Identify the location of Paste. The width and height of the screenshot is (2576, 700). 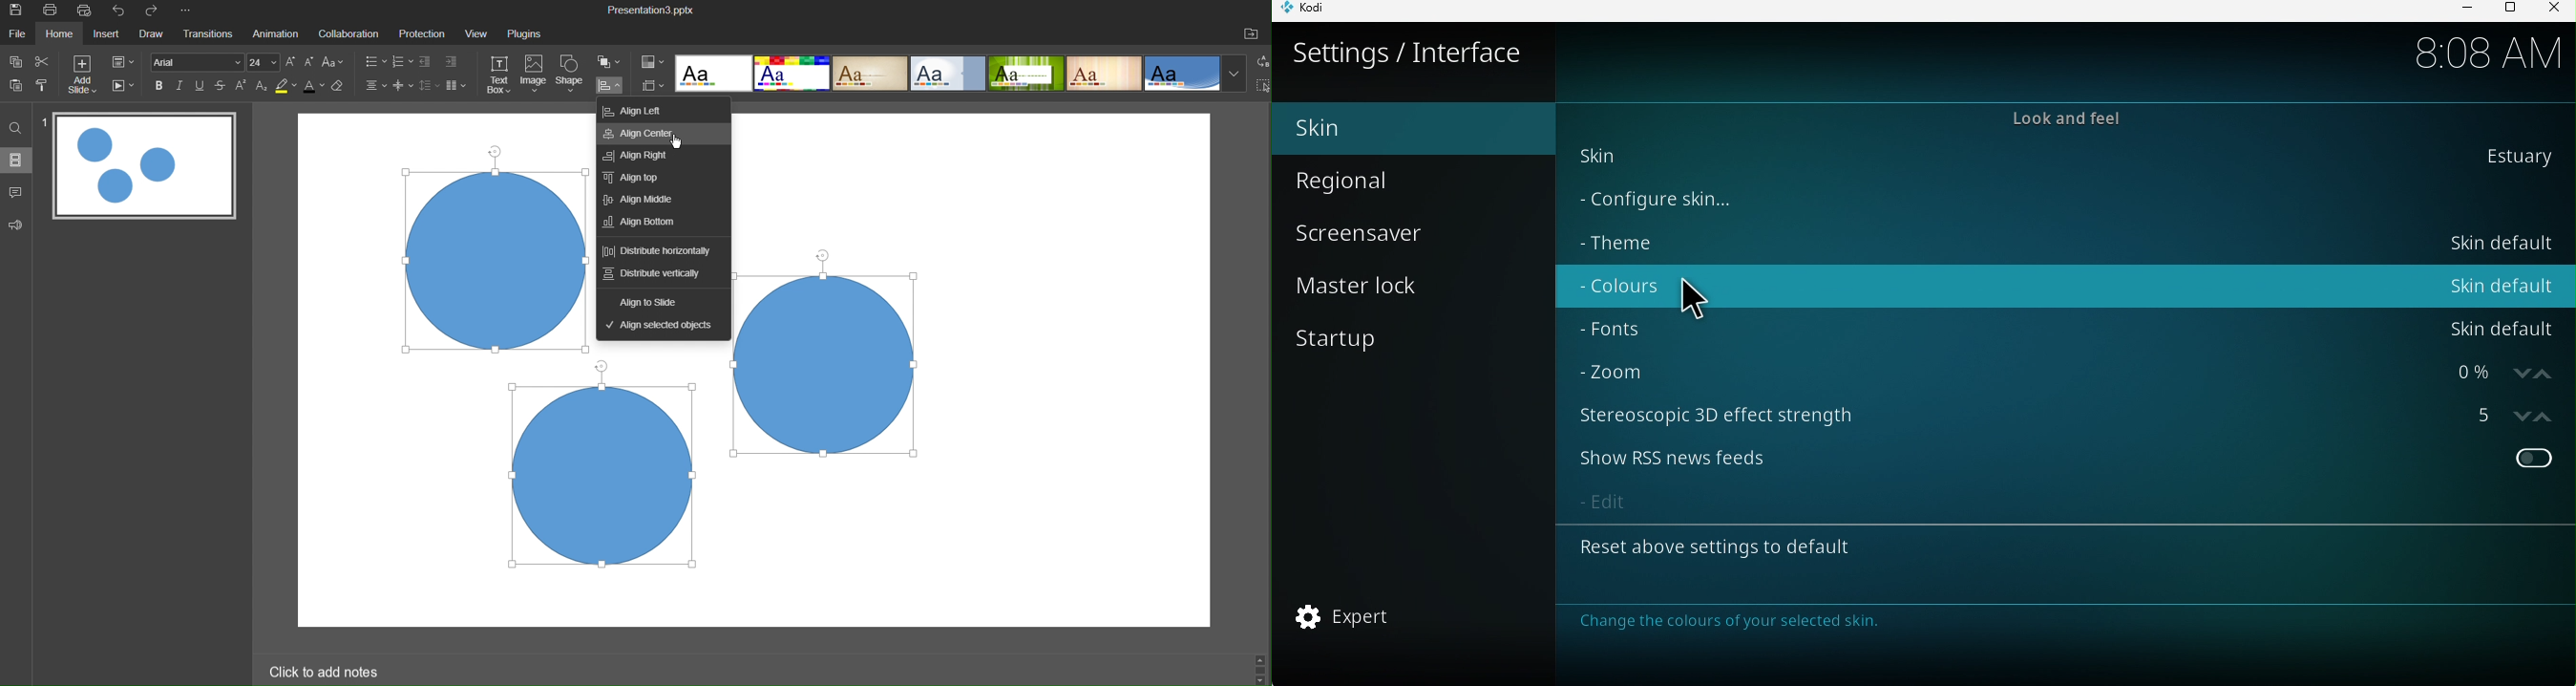
(15, 90).